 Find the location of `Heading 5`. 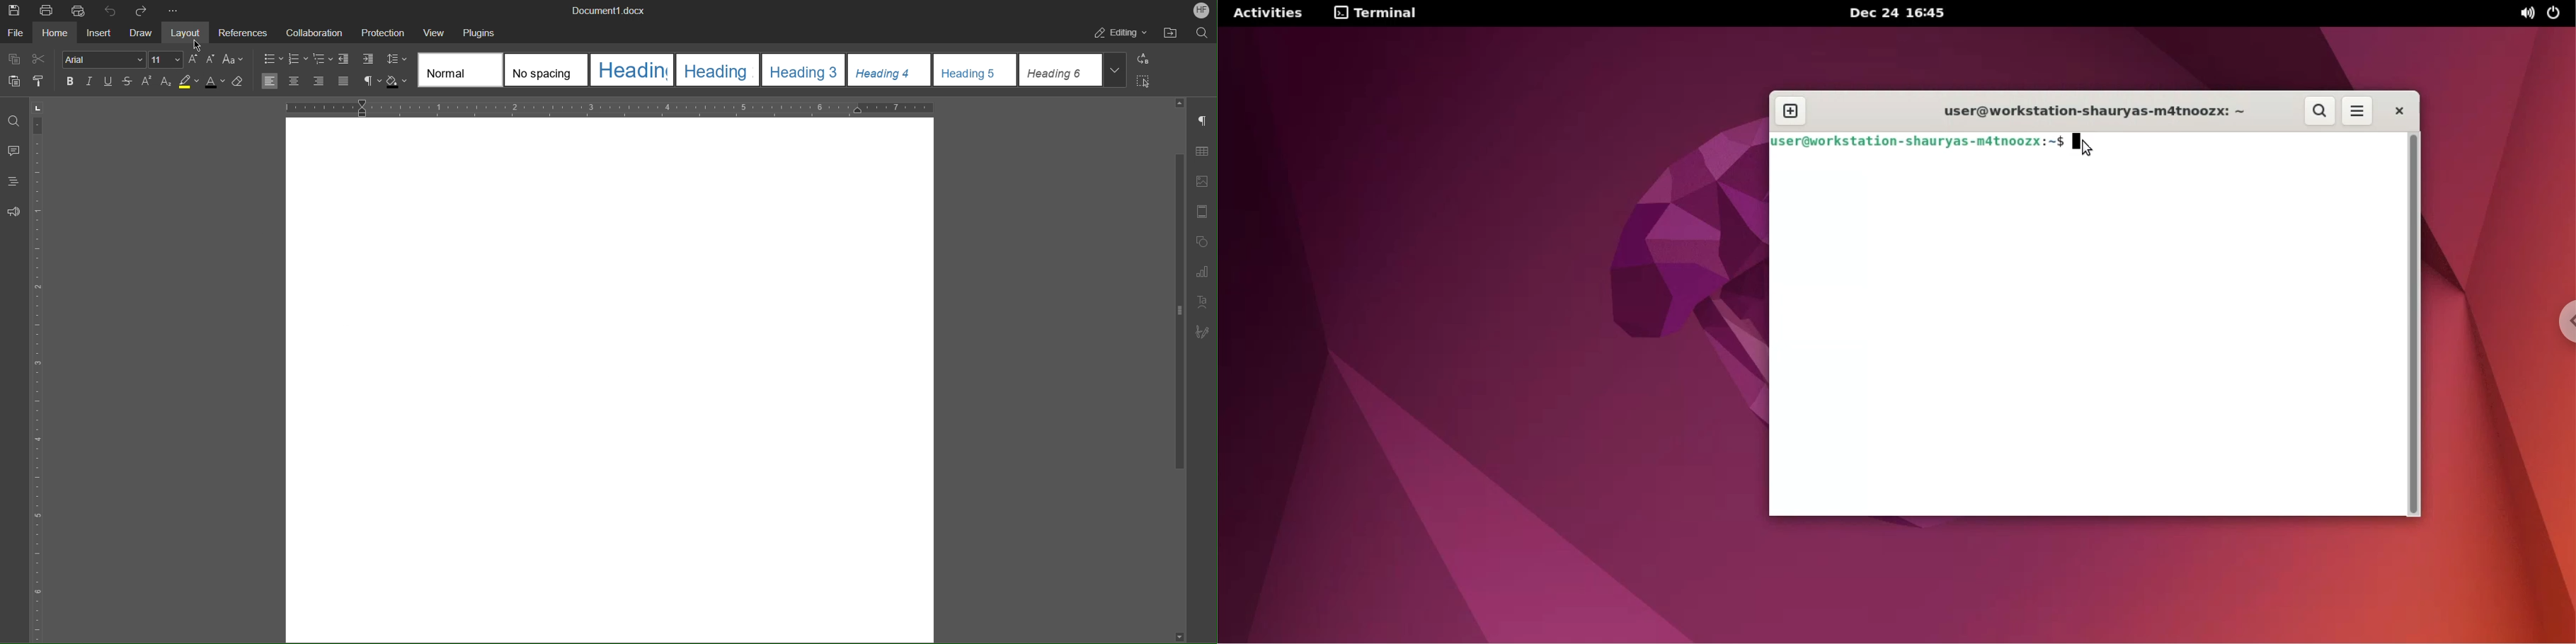

Heading 5 is located at coordinates (976, 69).